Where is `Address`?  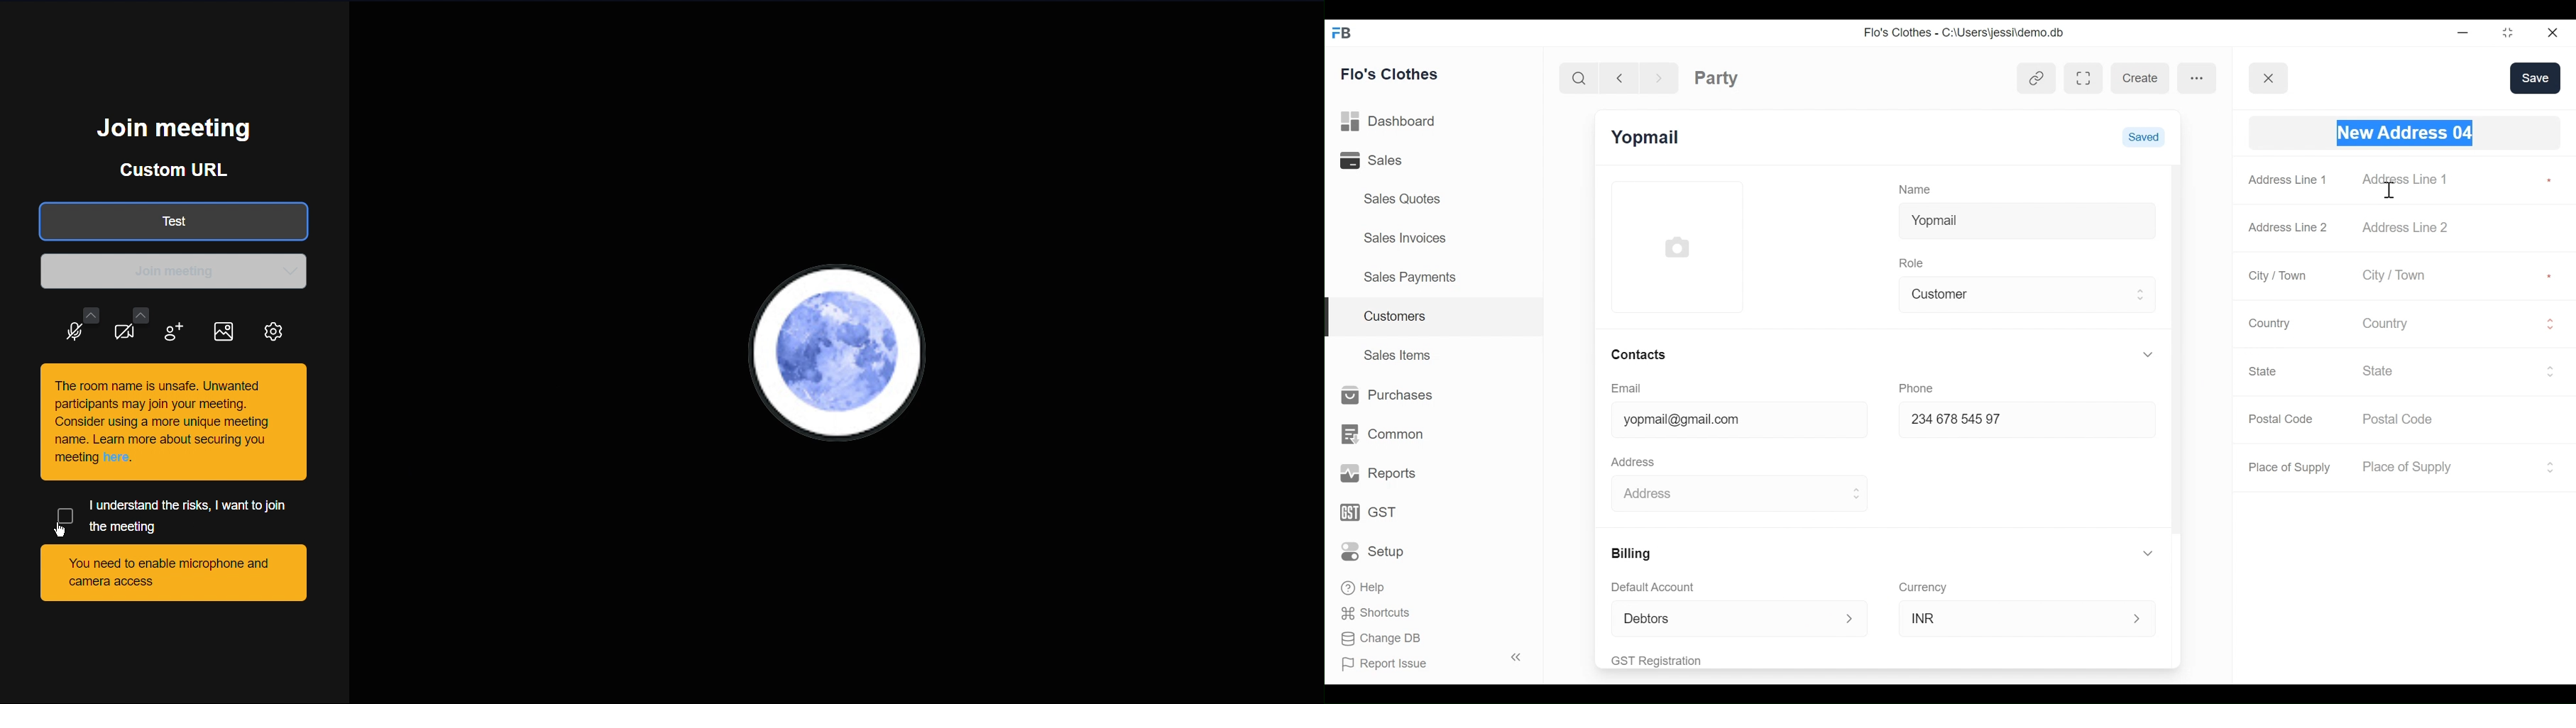
Address is located at coordinates (1636, 460).